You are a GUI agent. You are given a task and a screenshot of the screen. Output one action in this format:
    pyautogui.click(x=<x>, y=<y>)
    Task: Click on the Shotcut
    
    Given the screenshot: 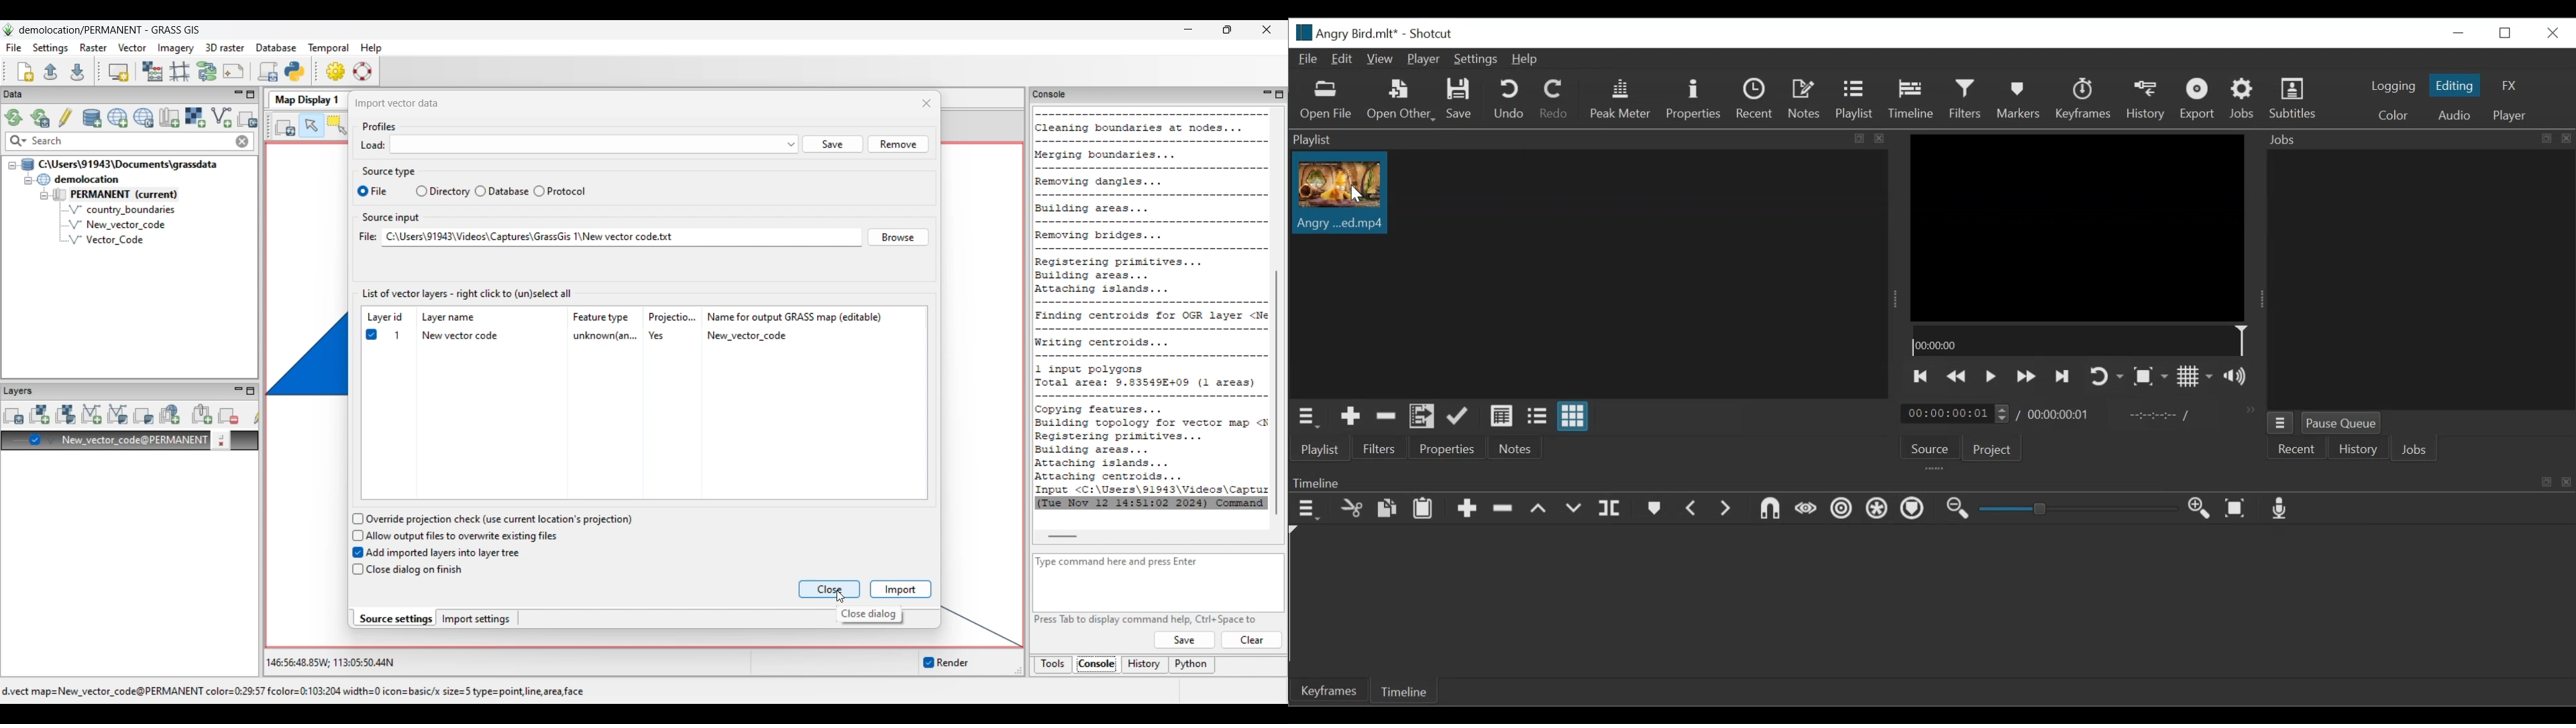 What is the action you would take?
    pyautogui.click(x=1434, y=35)
    